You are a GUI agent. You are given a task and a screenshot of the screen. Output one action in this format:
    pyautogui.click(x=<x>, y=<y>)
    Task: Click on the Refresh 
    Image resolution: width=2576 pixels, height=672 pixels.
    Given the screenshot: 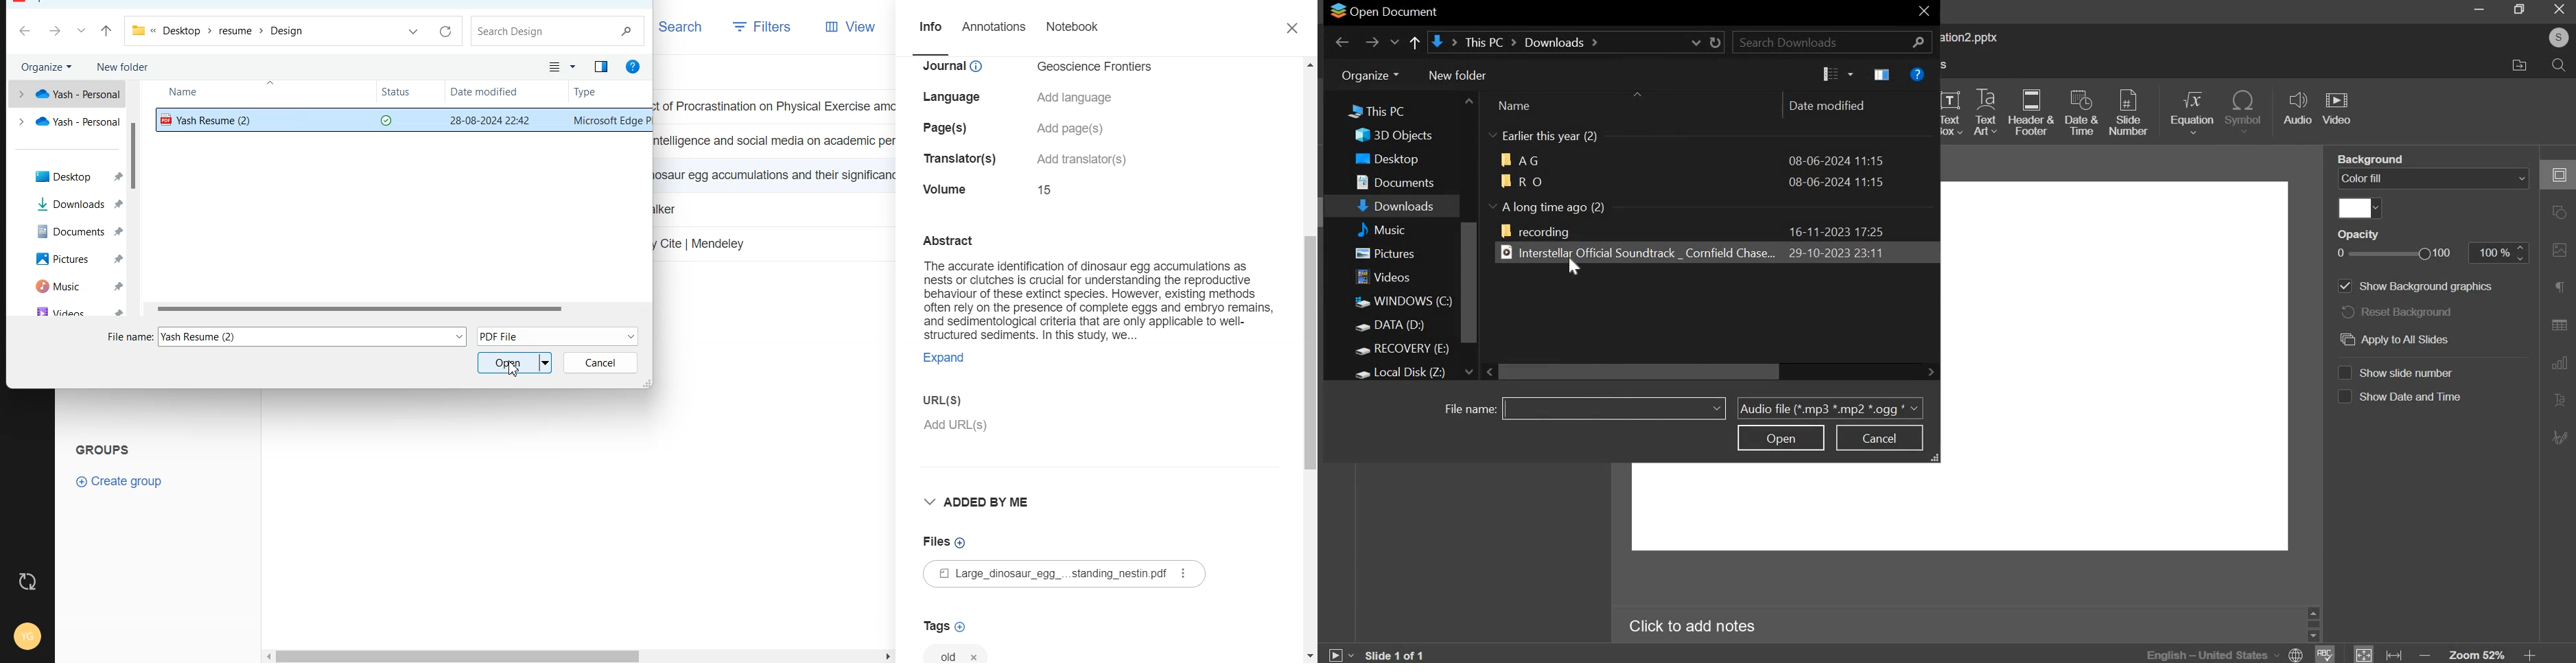 What is the action you would take?
    pyautogui.click(x=444, y=32)
    